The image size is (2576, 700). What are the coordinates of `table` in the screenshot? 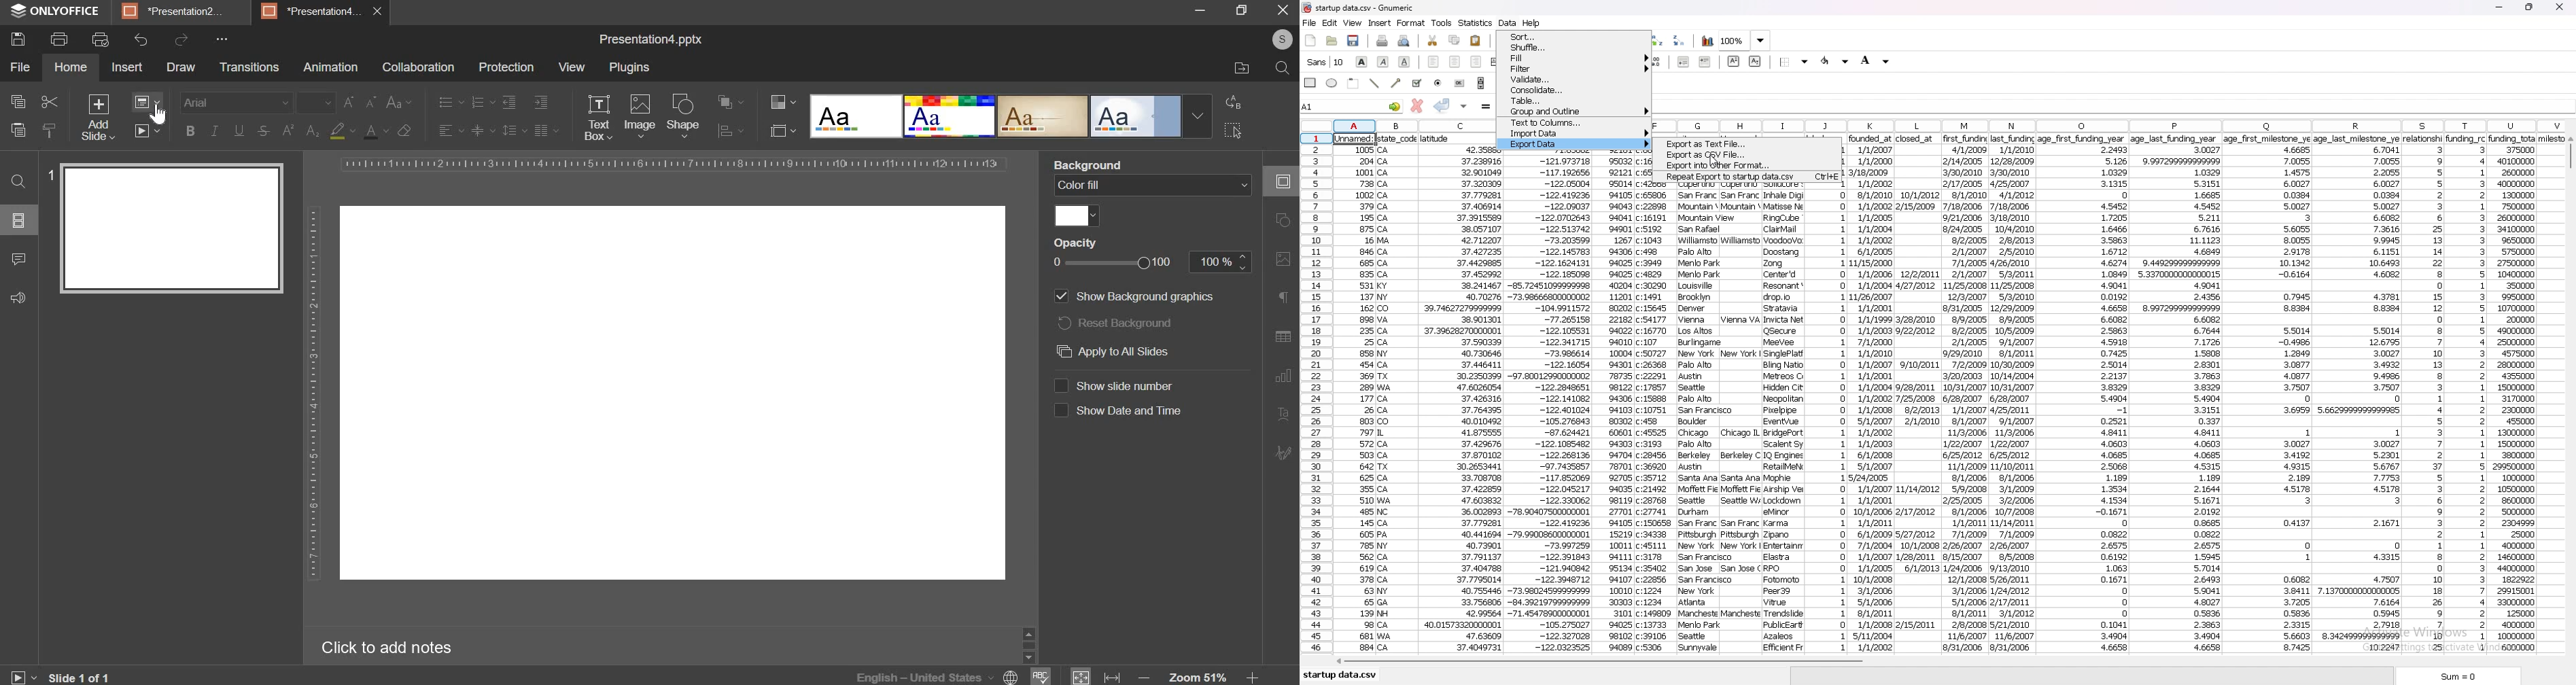 It's located at (1574, 100).